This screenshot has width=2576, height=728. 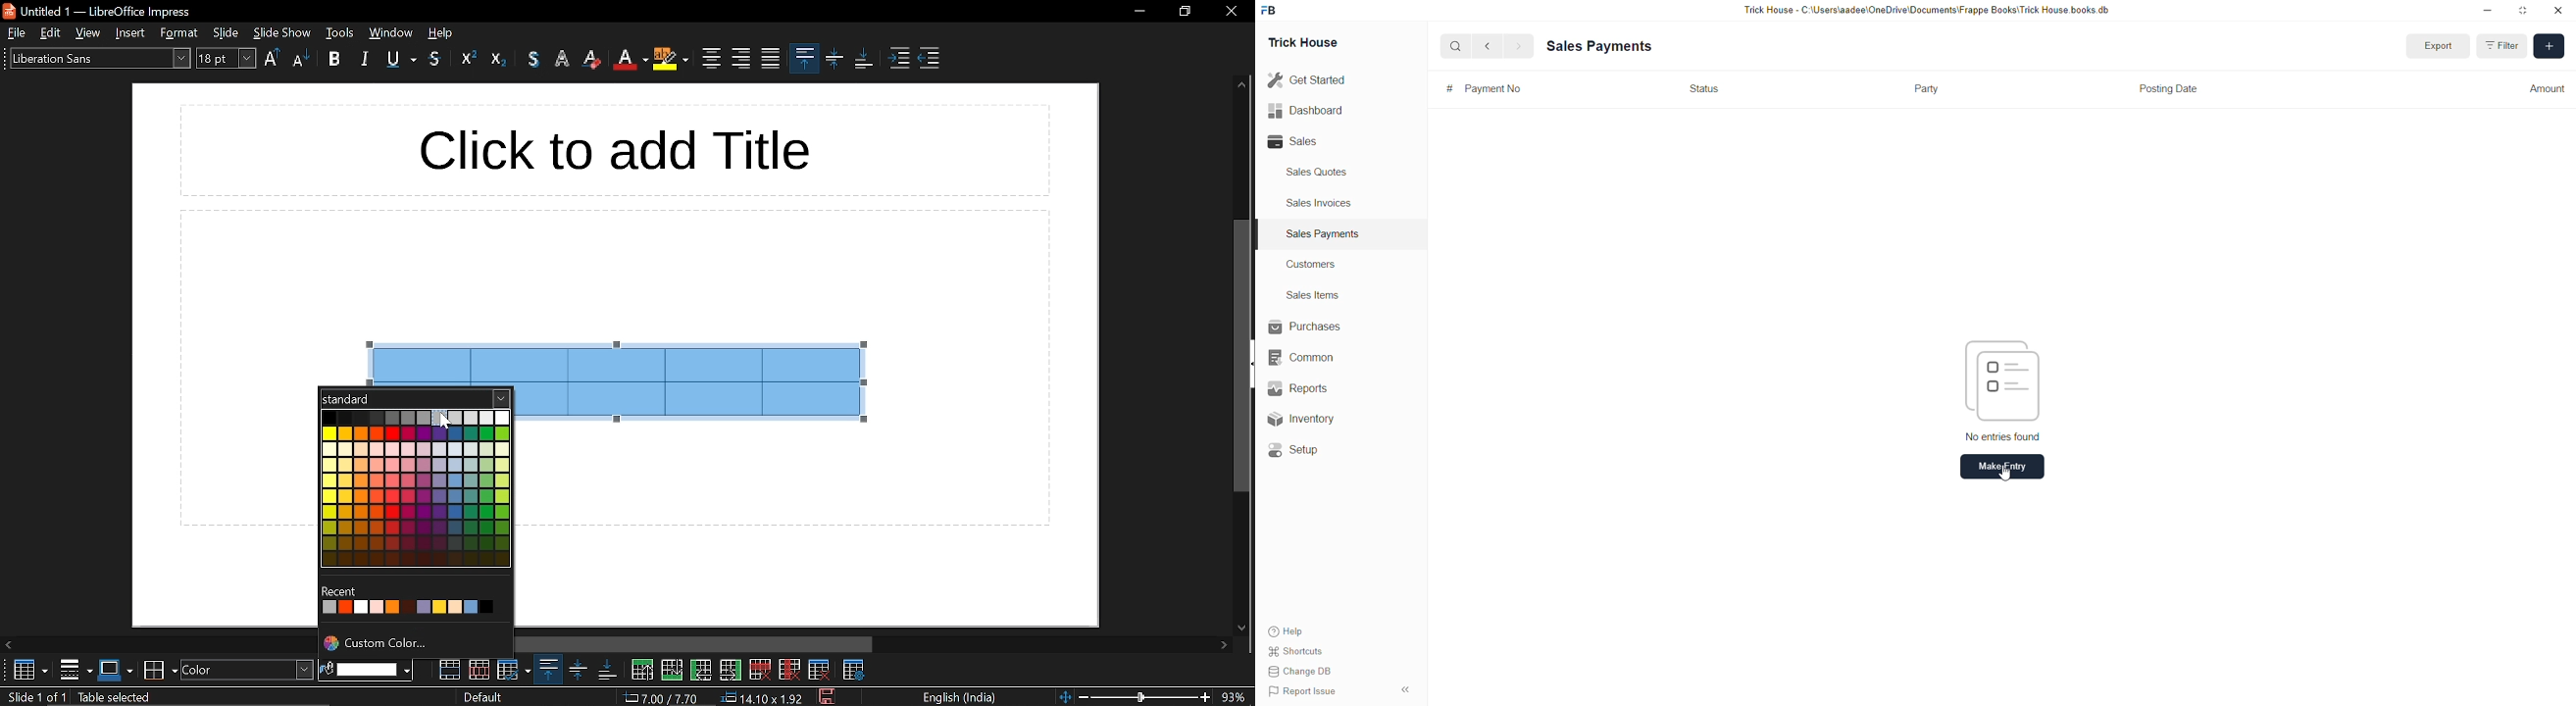 I want to click on view, so click(x=89, y=32).